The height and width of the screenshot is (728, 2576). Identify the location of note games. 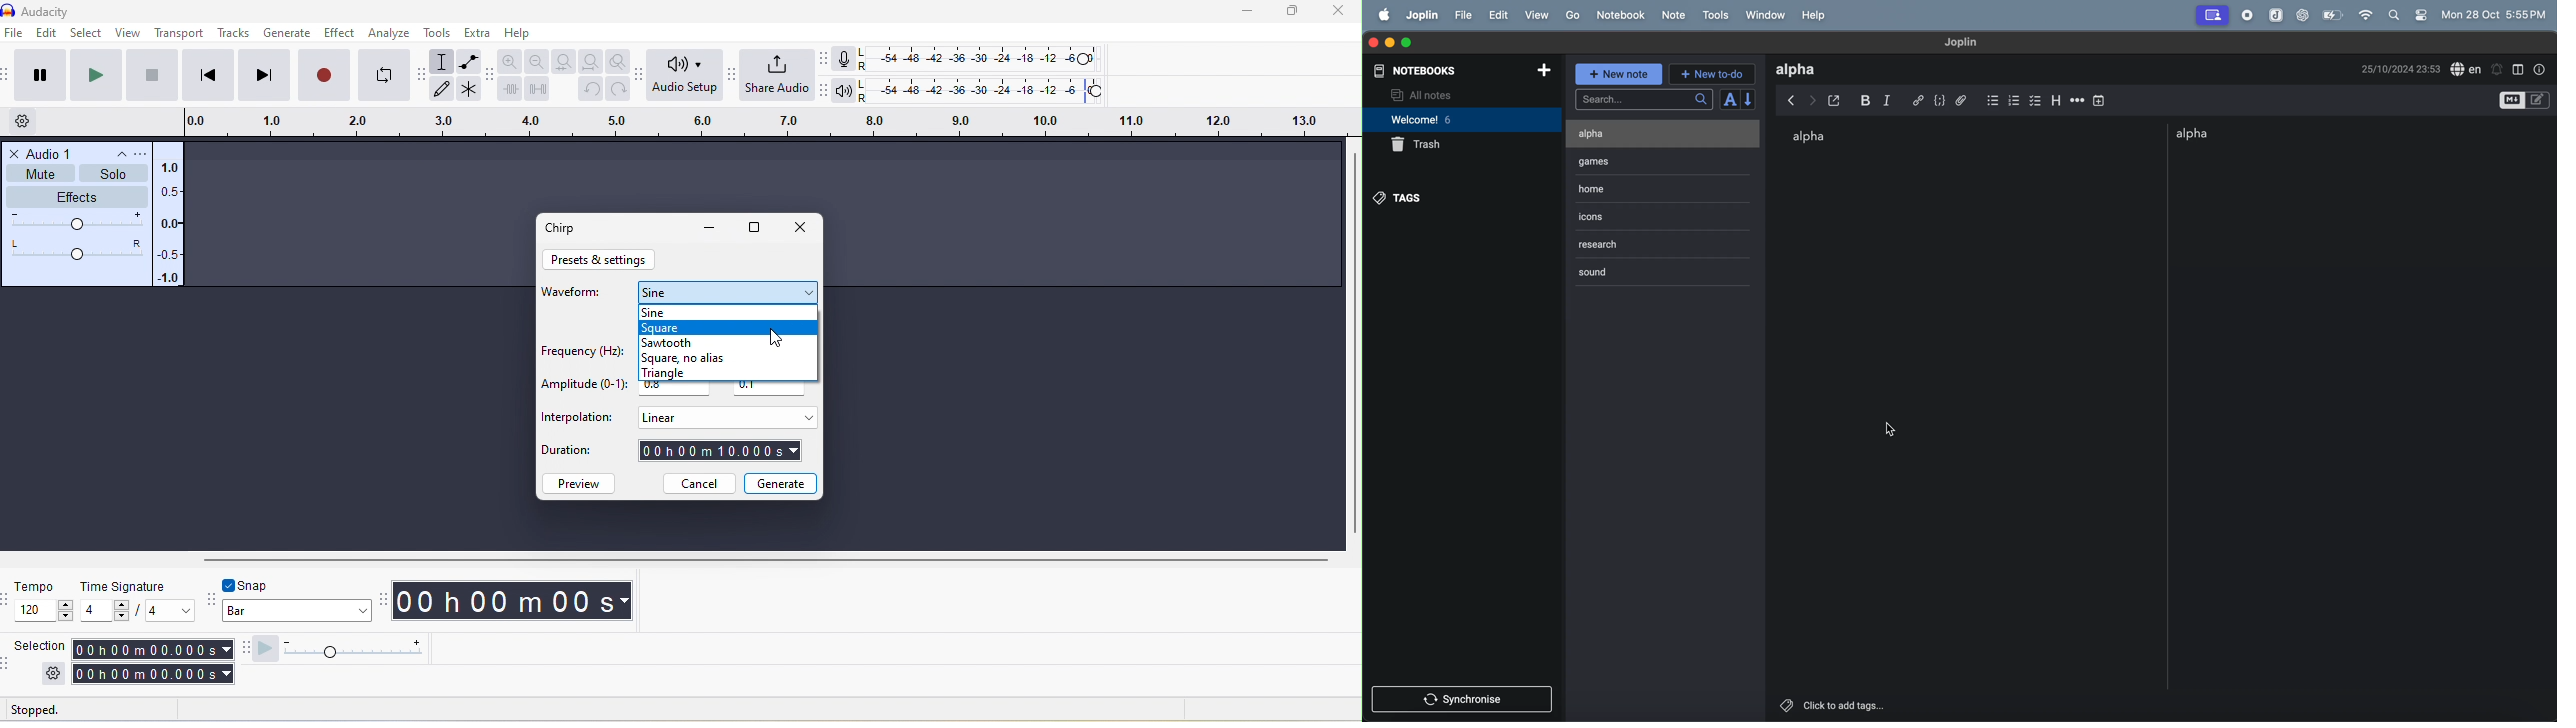
(1637, 161).